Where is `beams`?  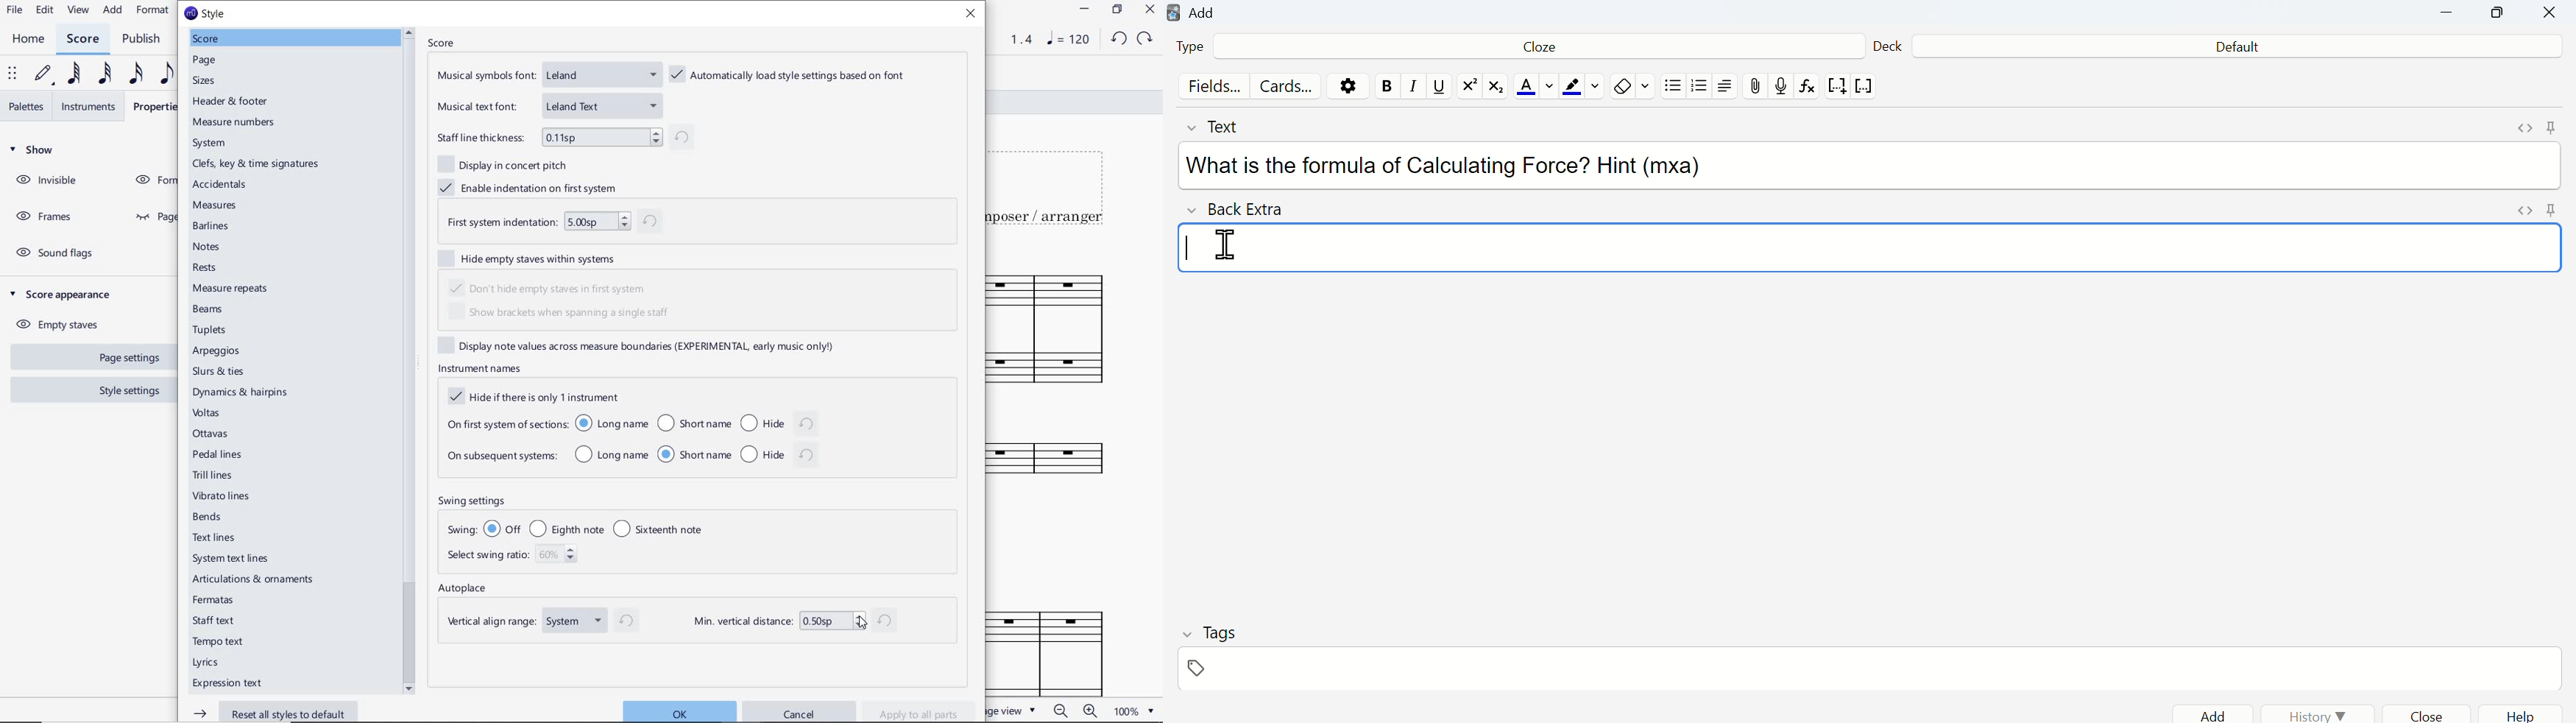
beams is located at coordinates (210, 311).